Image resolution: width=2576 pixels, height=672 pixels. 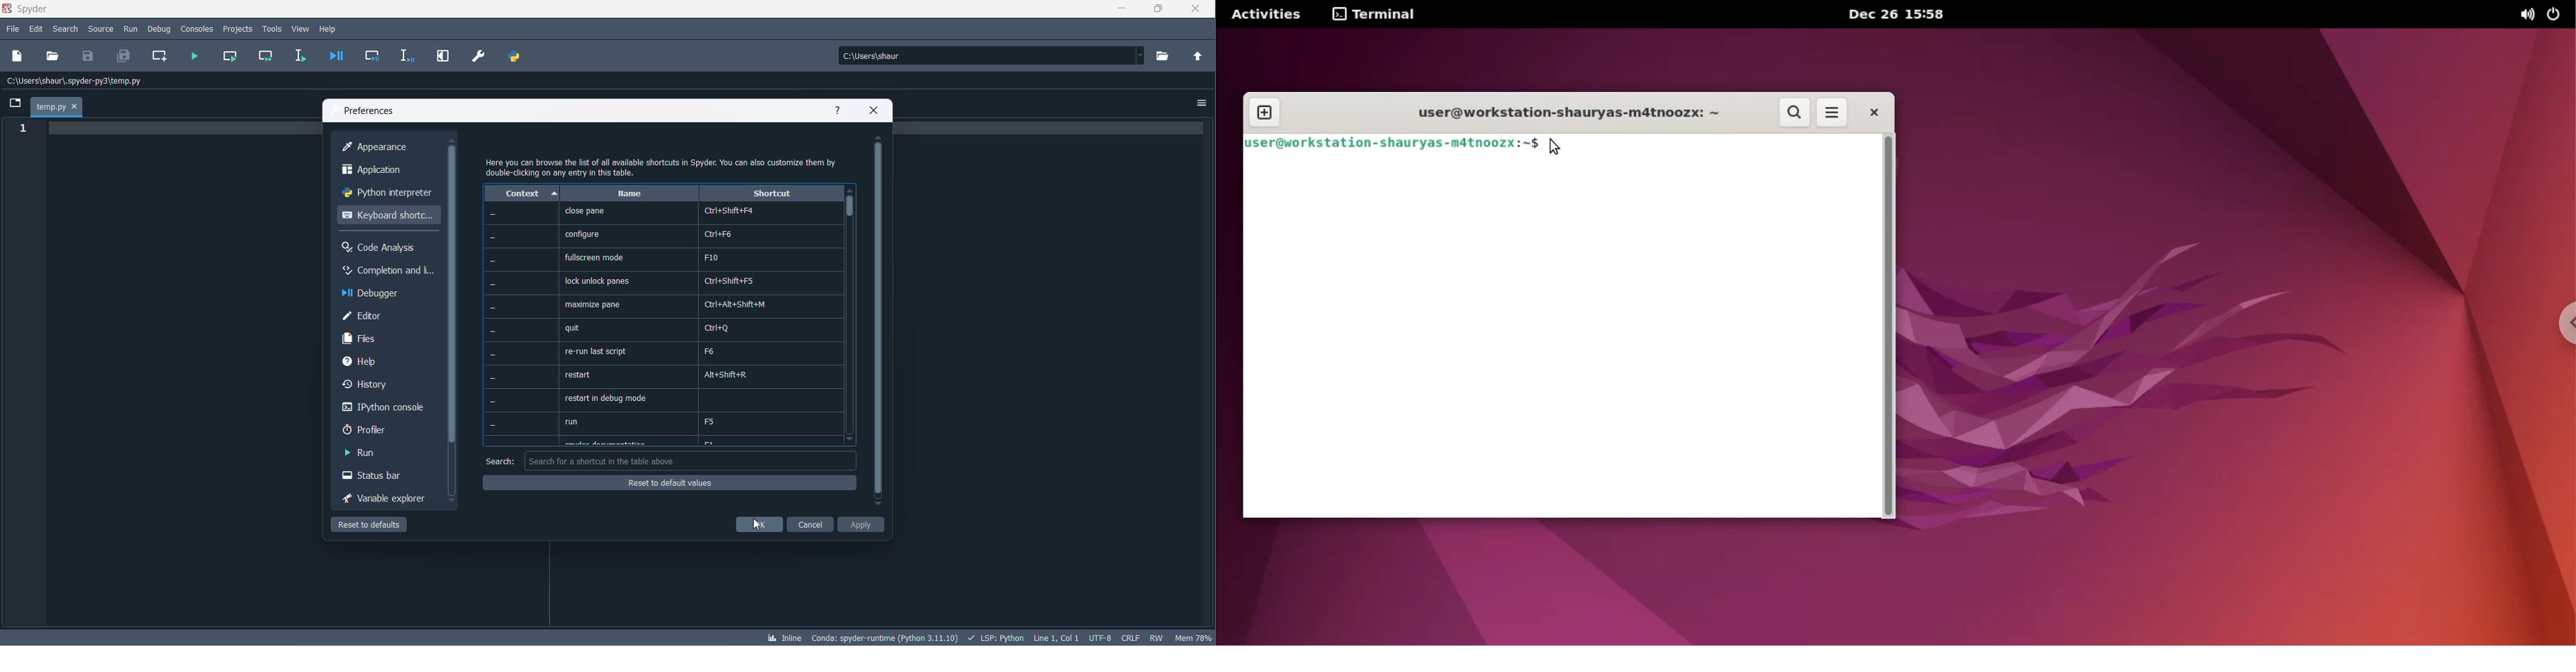 What do you see at coordinates (18, 55) in the screenshot?
I see `new dile` at bounding box center [18, 55].